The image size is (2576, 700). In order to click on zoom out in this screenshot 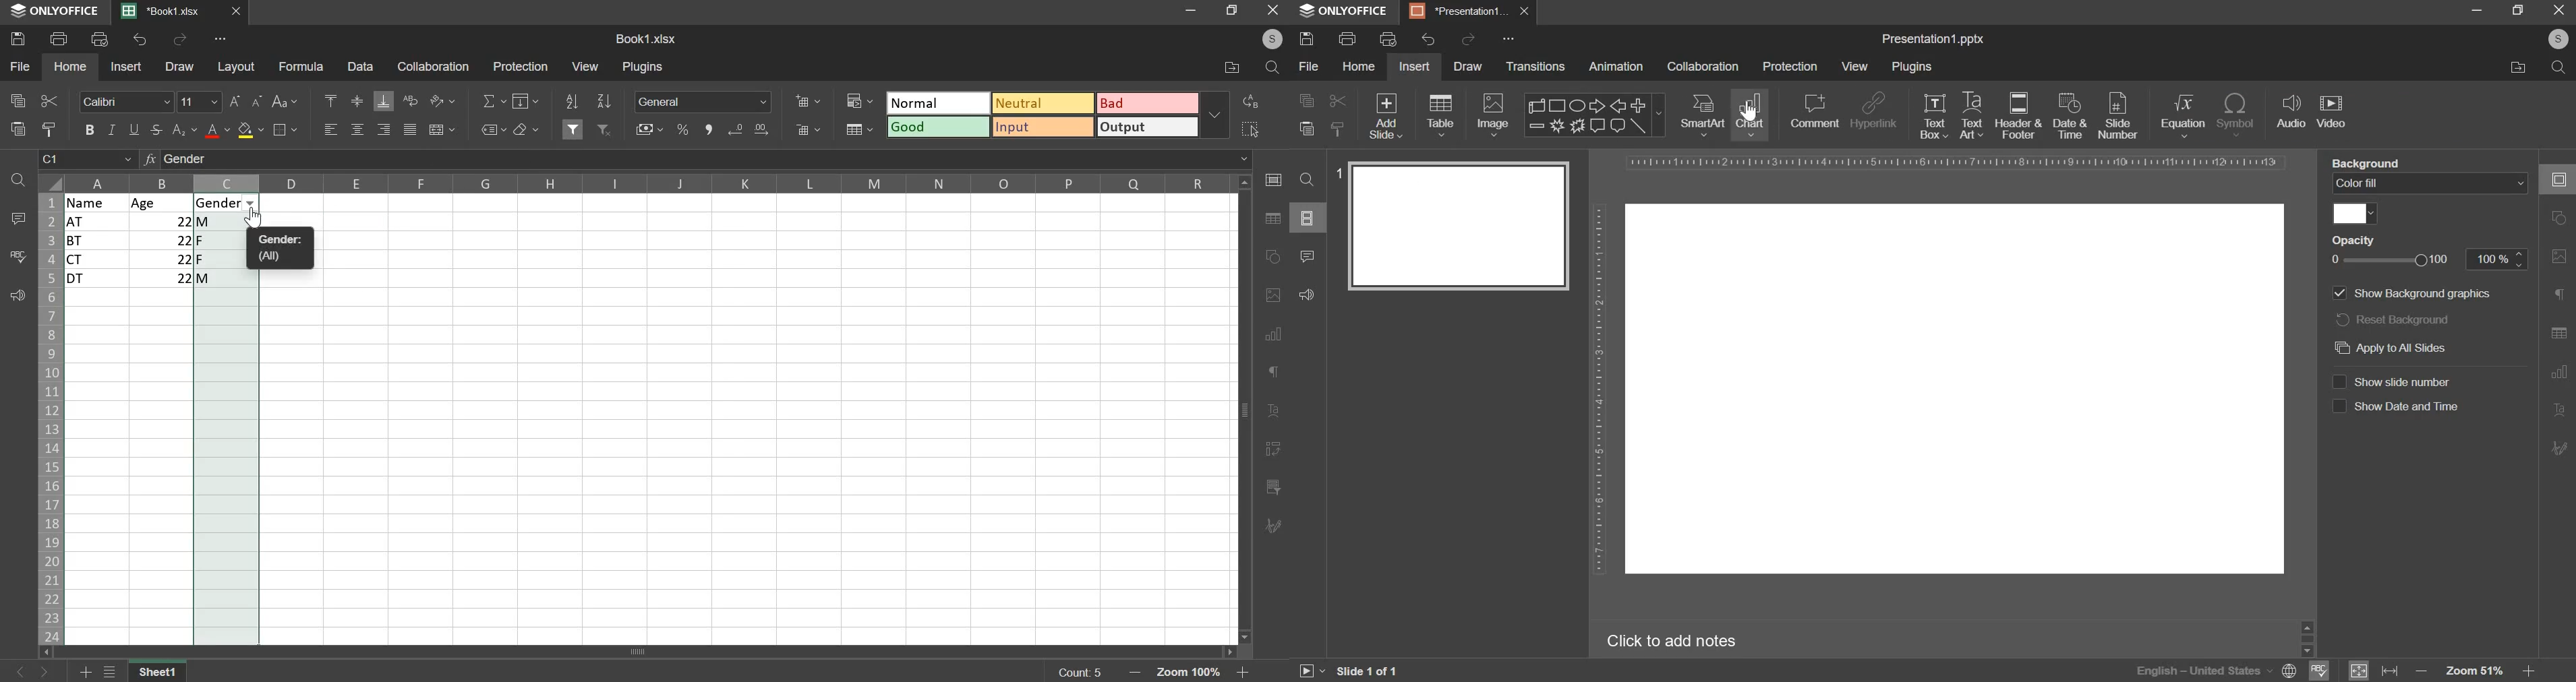, I will do `click(1138, 673)`.